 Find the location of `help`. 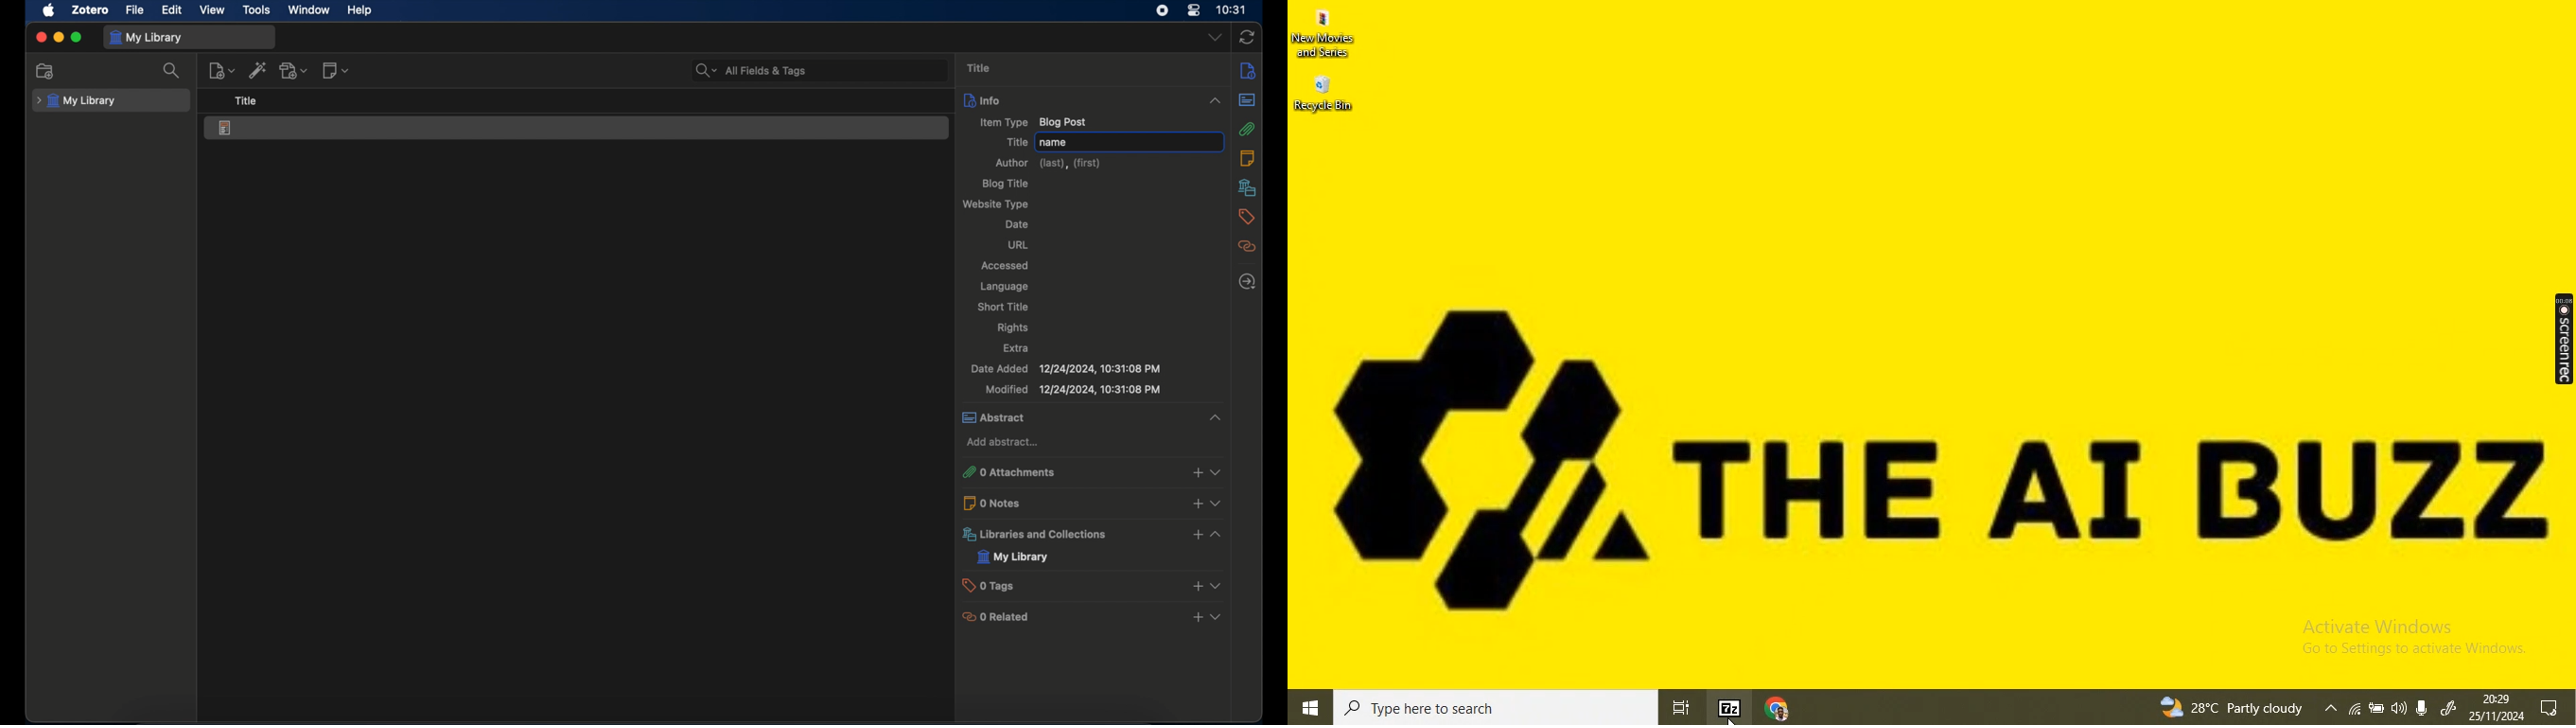

help is located at coordinates (360, 11).